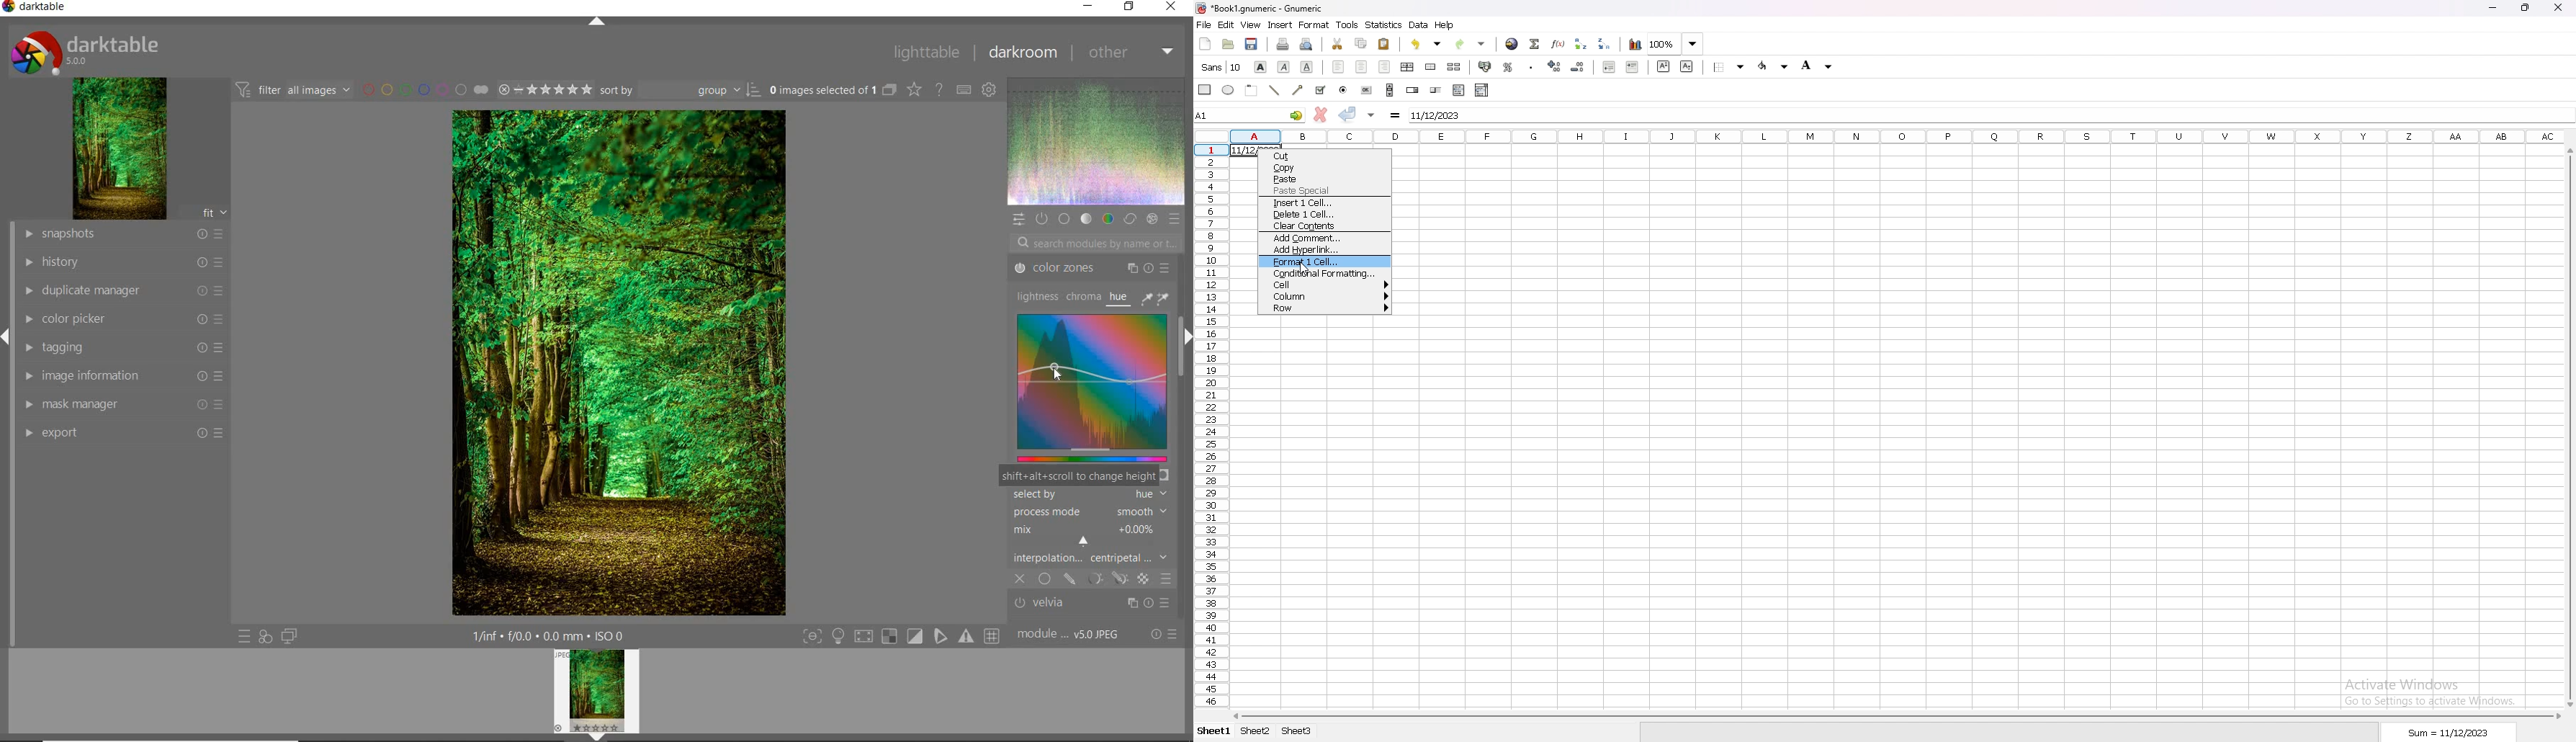 Image resolution: width=2576 pixels, height=756 pixels. Describe the element at coordinates (1120, 296) in the screenshot. I see `hue` at that location.